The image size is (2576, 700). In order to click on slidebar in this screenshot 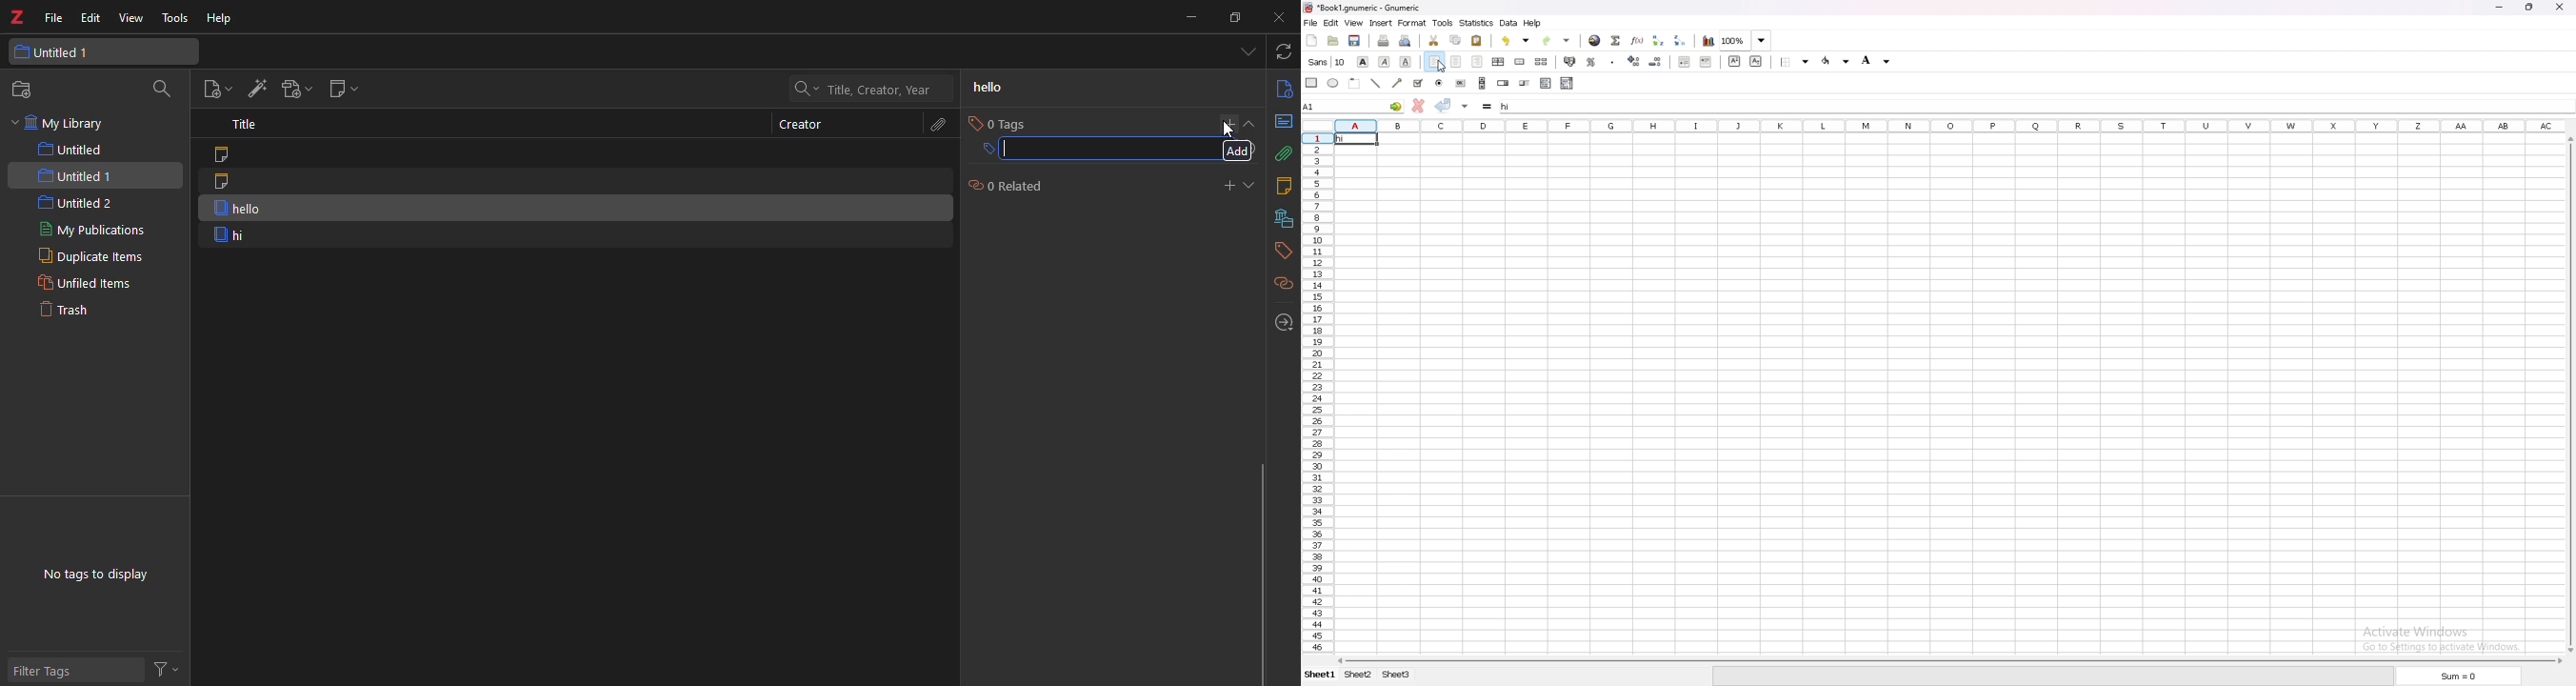, I will do `click(1259, 572)`.